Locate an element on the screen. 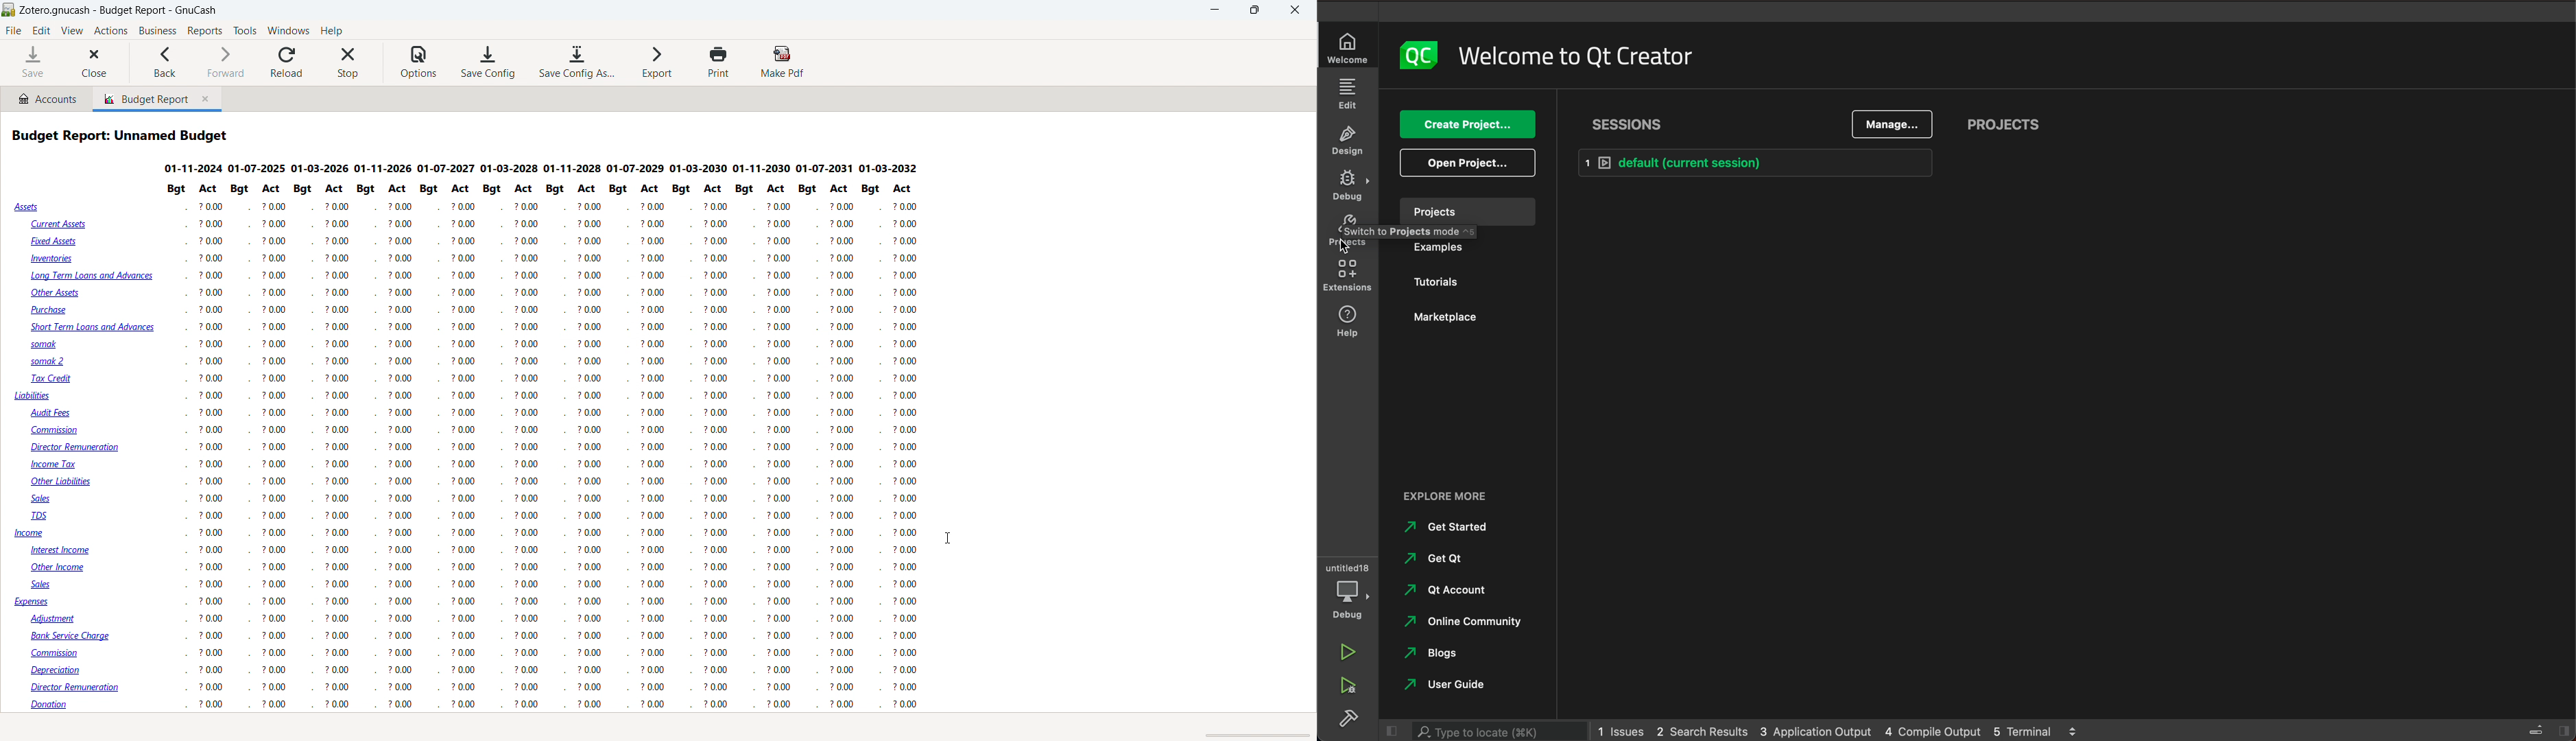  logs is located at coordinates (1855, 730).